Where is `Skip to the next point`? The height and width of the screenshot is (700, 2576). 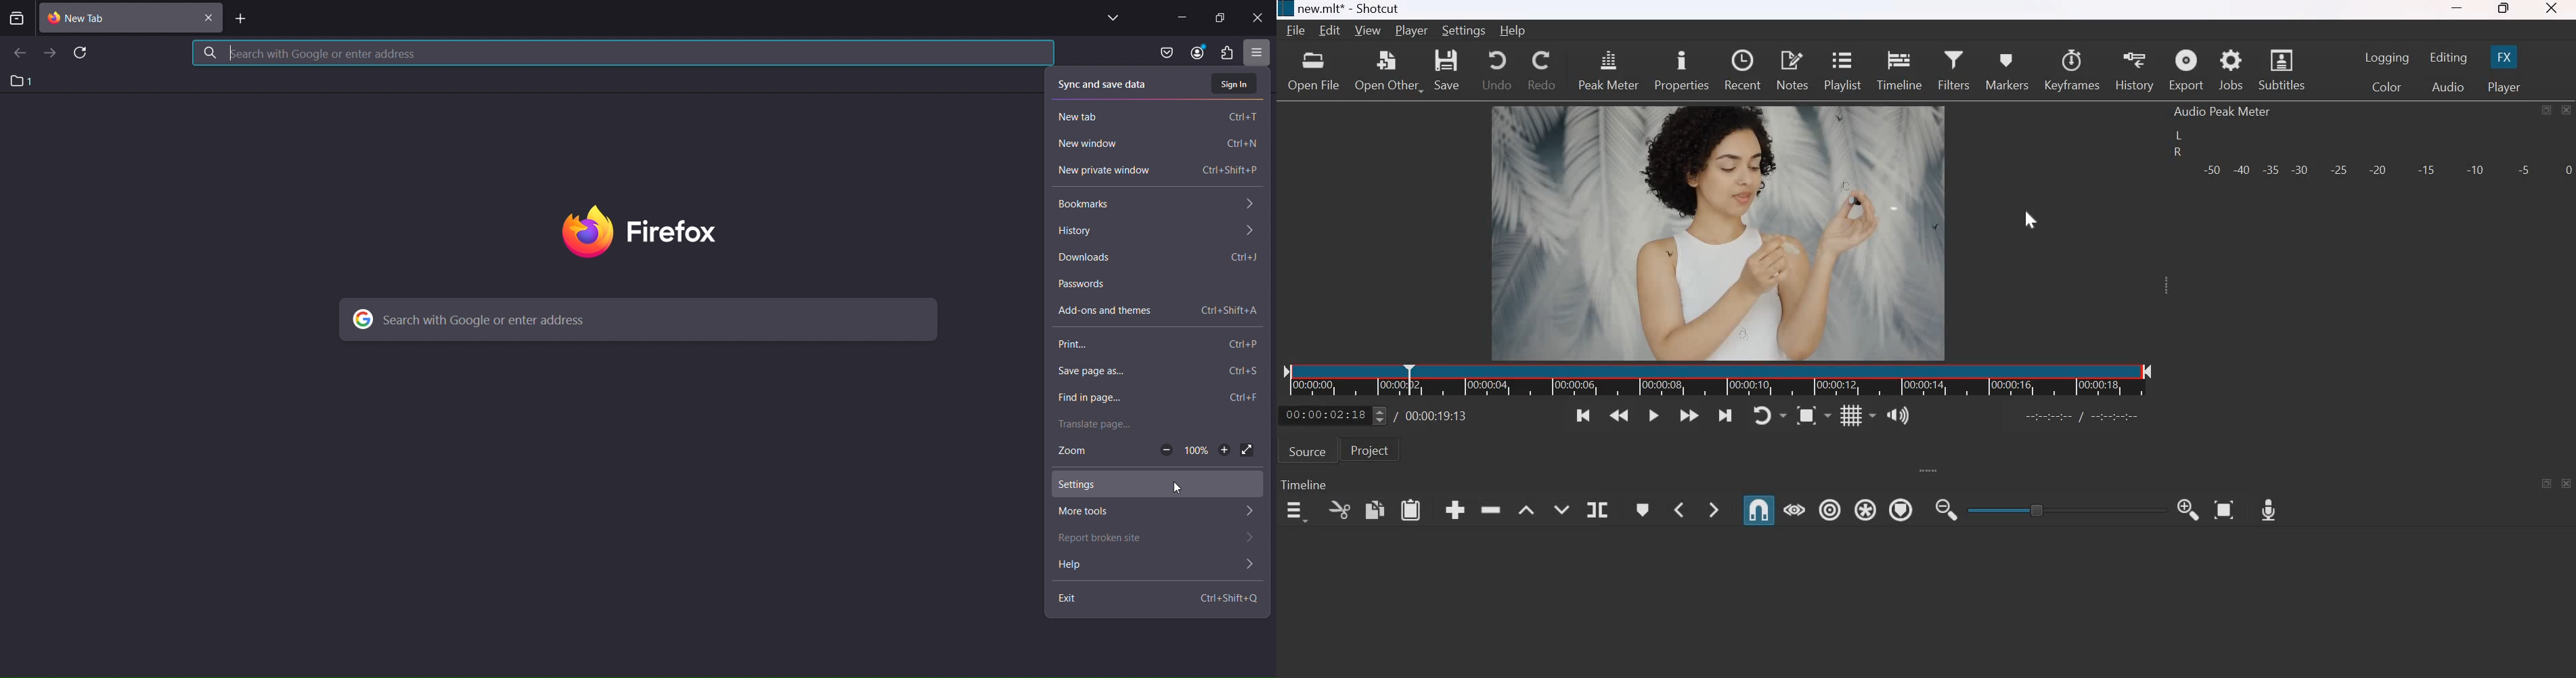 Skip to the next point is located at coordinates (1725, 416).